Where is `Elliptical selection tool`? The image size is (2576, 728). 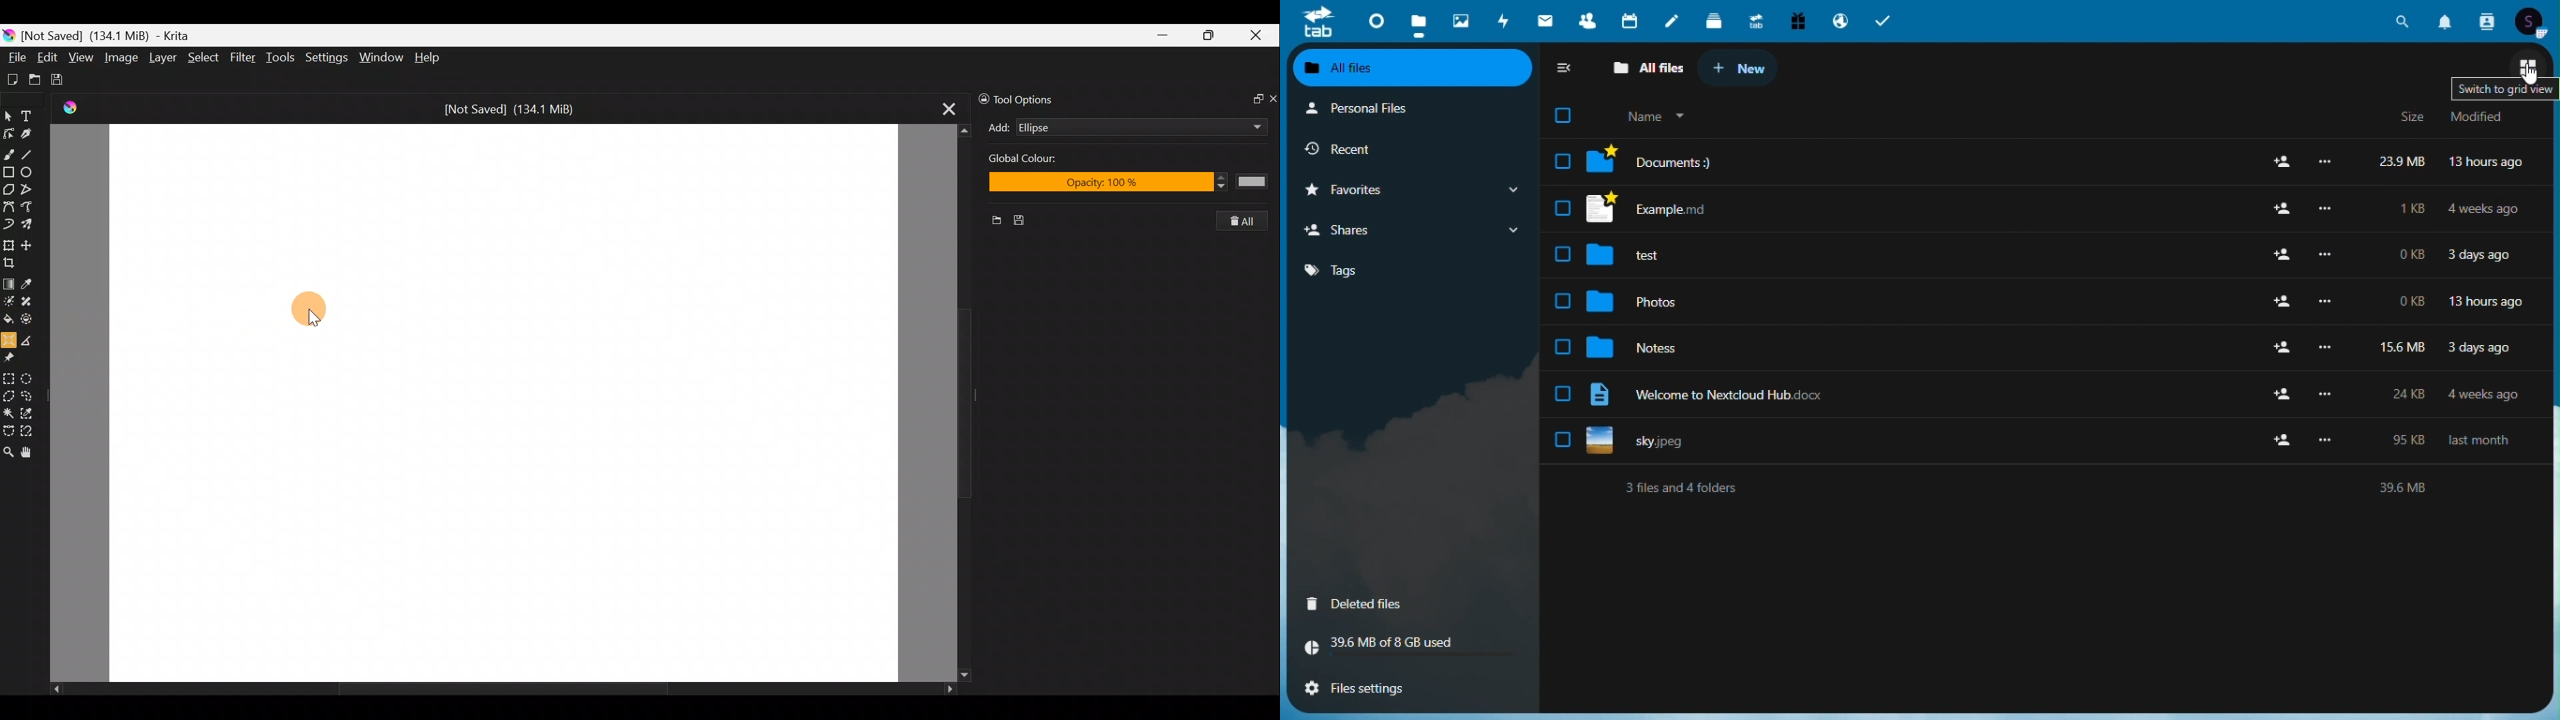 Elliptical selection tool is located at coordinates (33, 377).